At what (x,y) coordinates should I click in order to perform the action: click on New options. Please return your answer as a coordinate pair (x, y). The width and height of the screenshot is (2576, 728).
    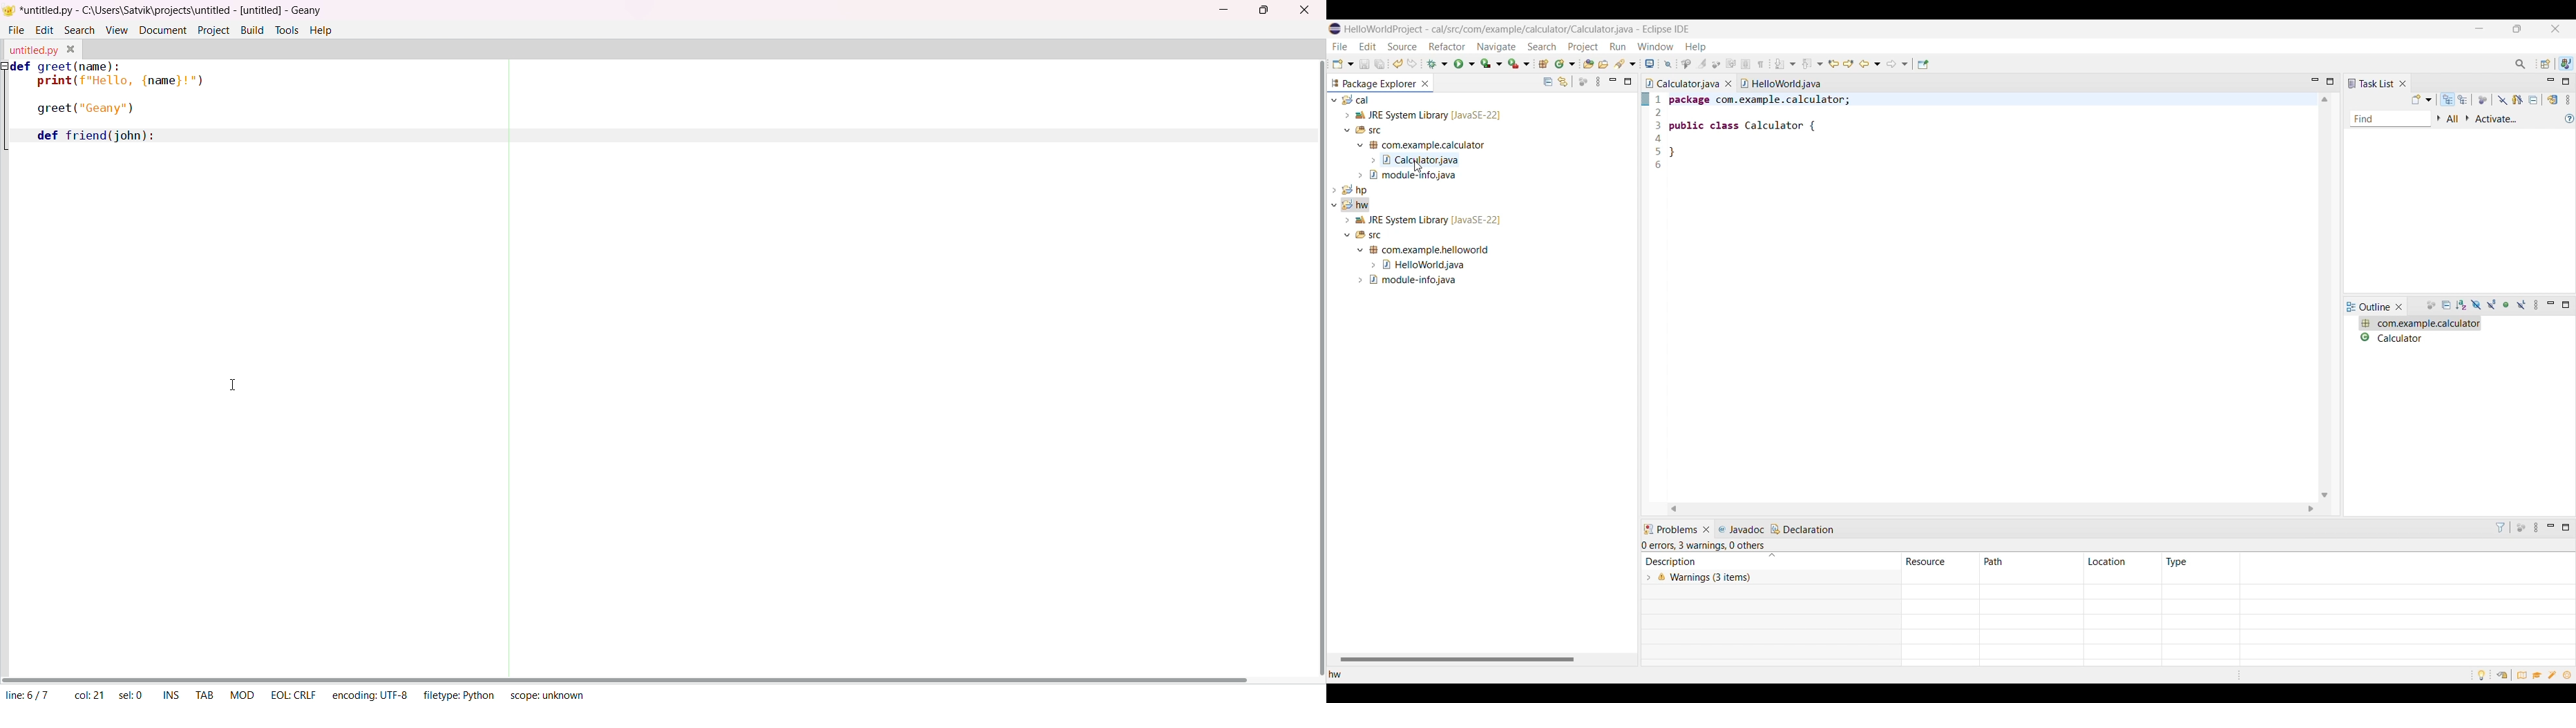
    Looking at the image, I should click on (1343, 64).